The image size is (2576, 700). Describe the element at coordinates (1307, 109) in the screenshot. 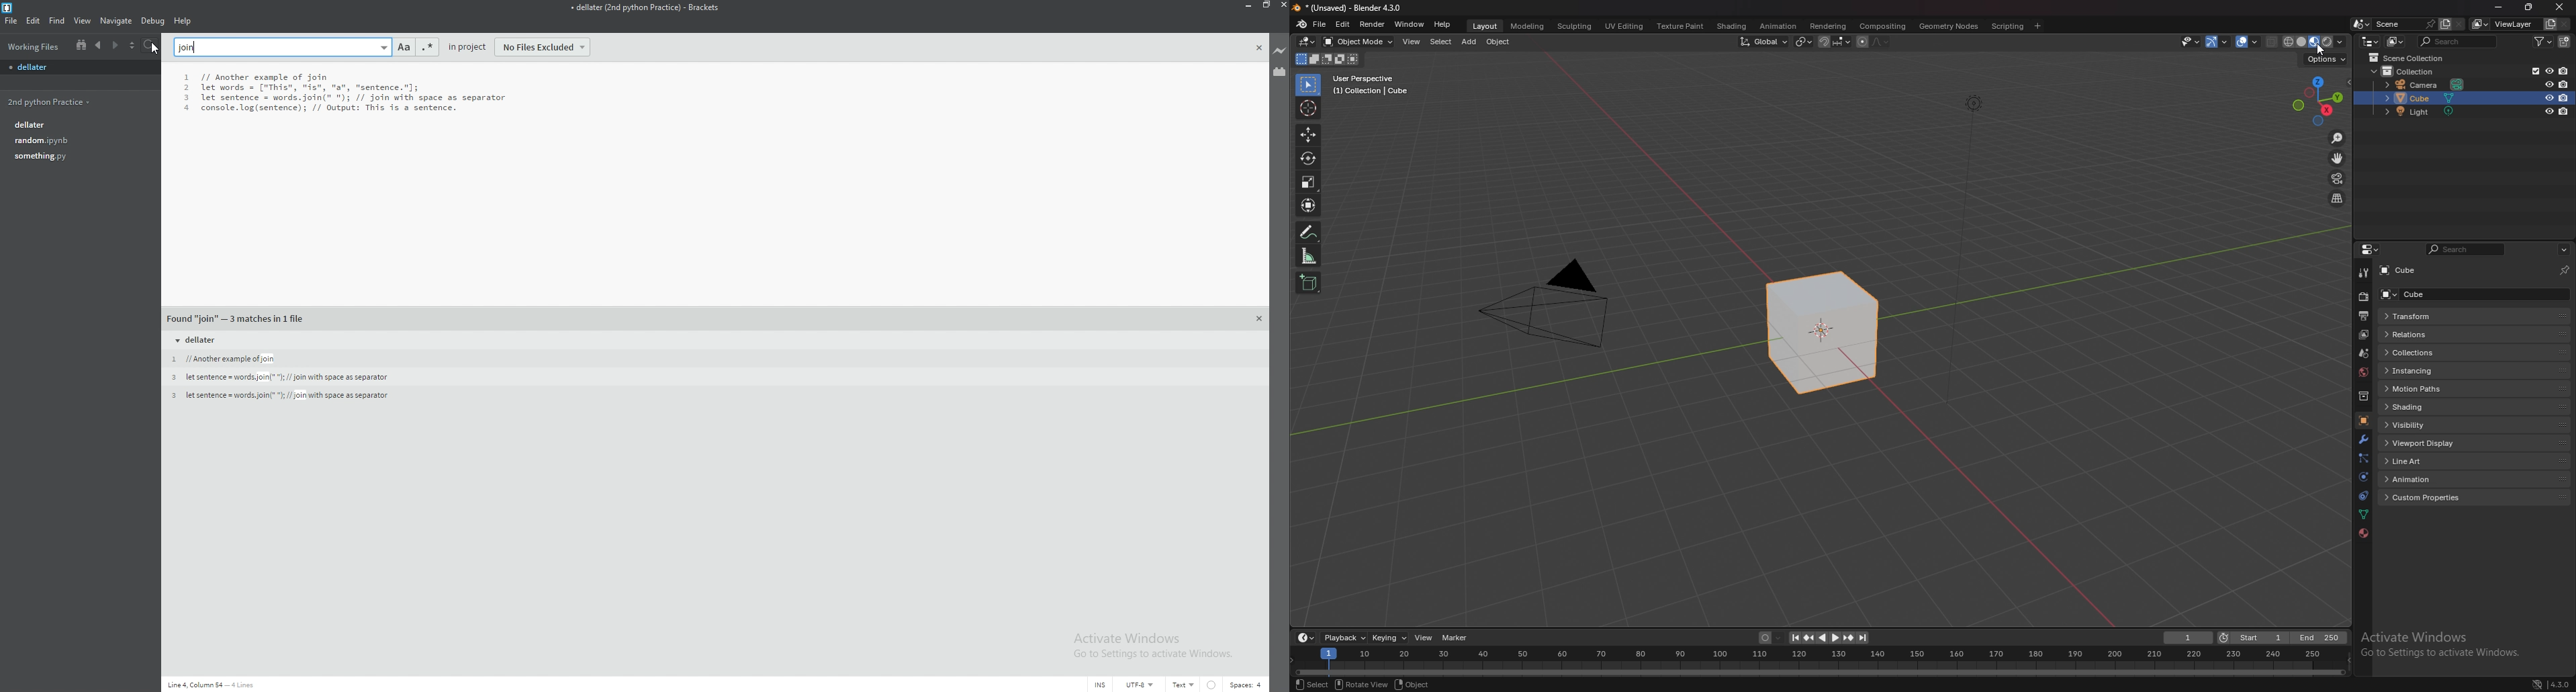

I see `cursor` at that location.